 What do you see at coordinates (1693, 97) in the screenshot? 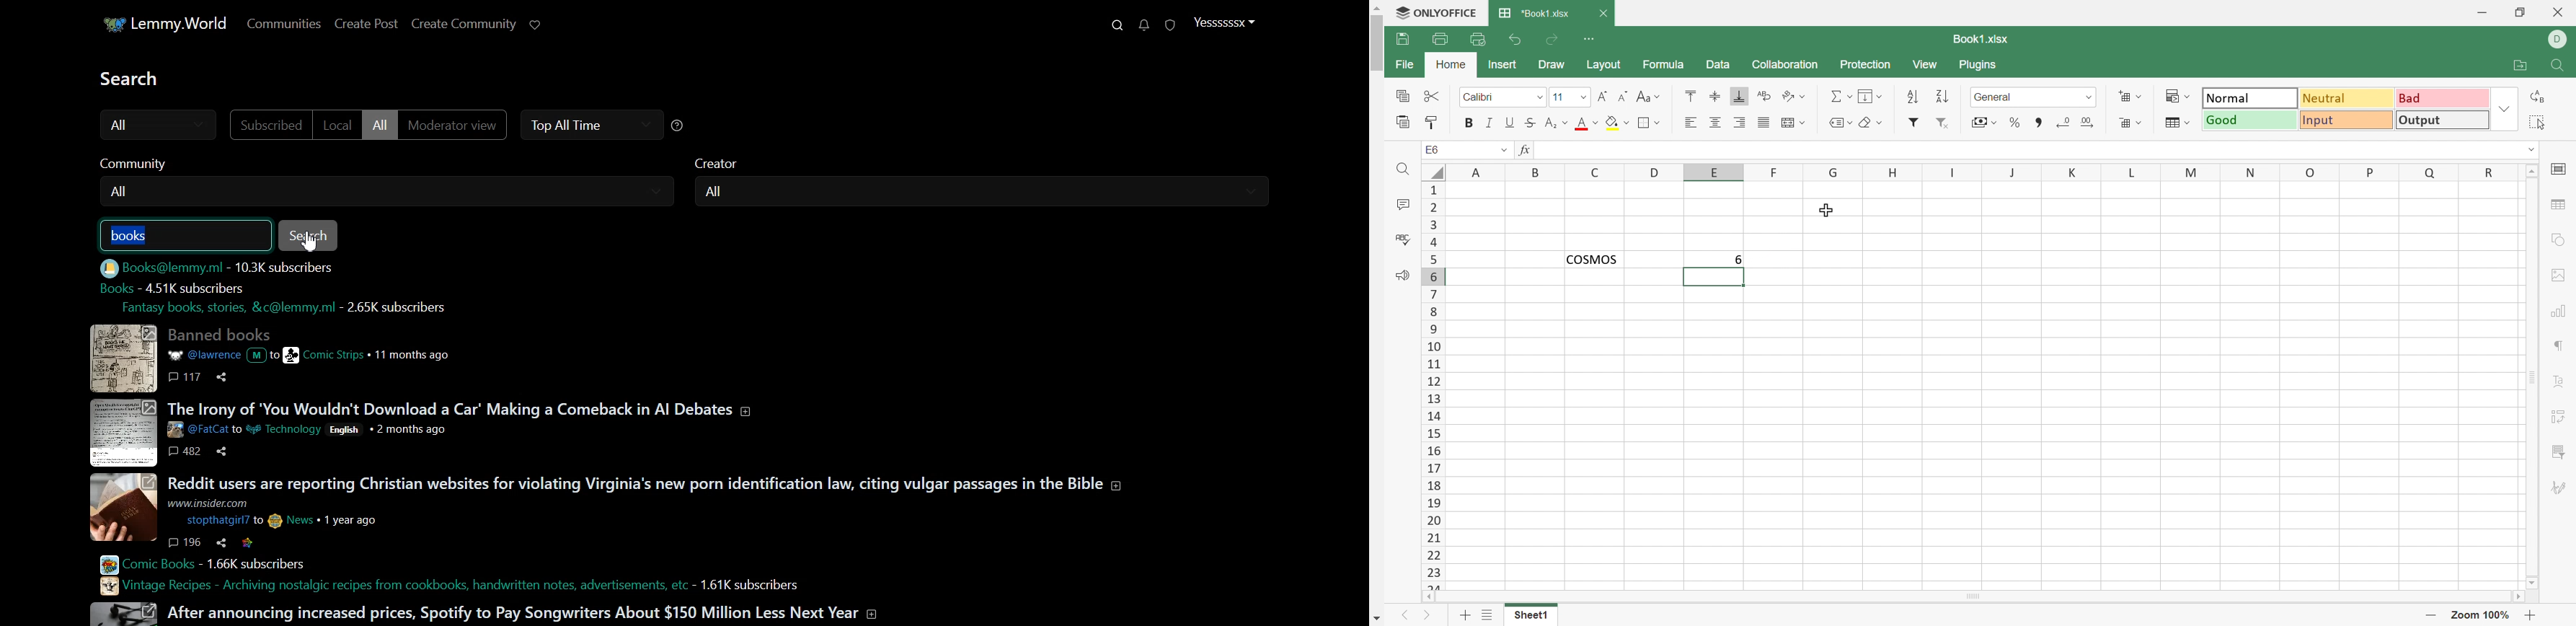
I see `Align top` at bounding box center [1693, 97].